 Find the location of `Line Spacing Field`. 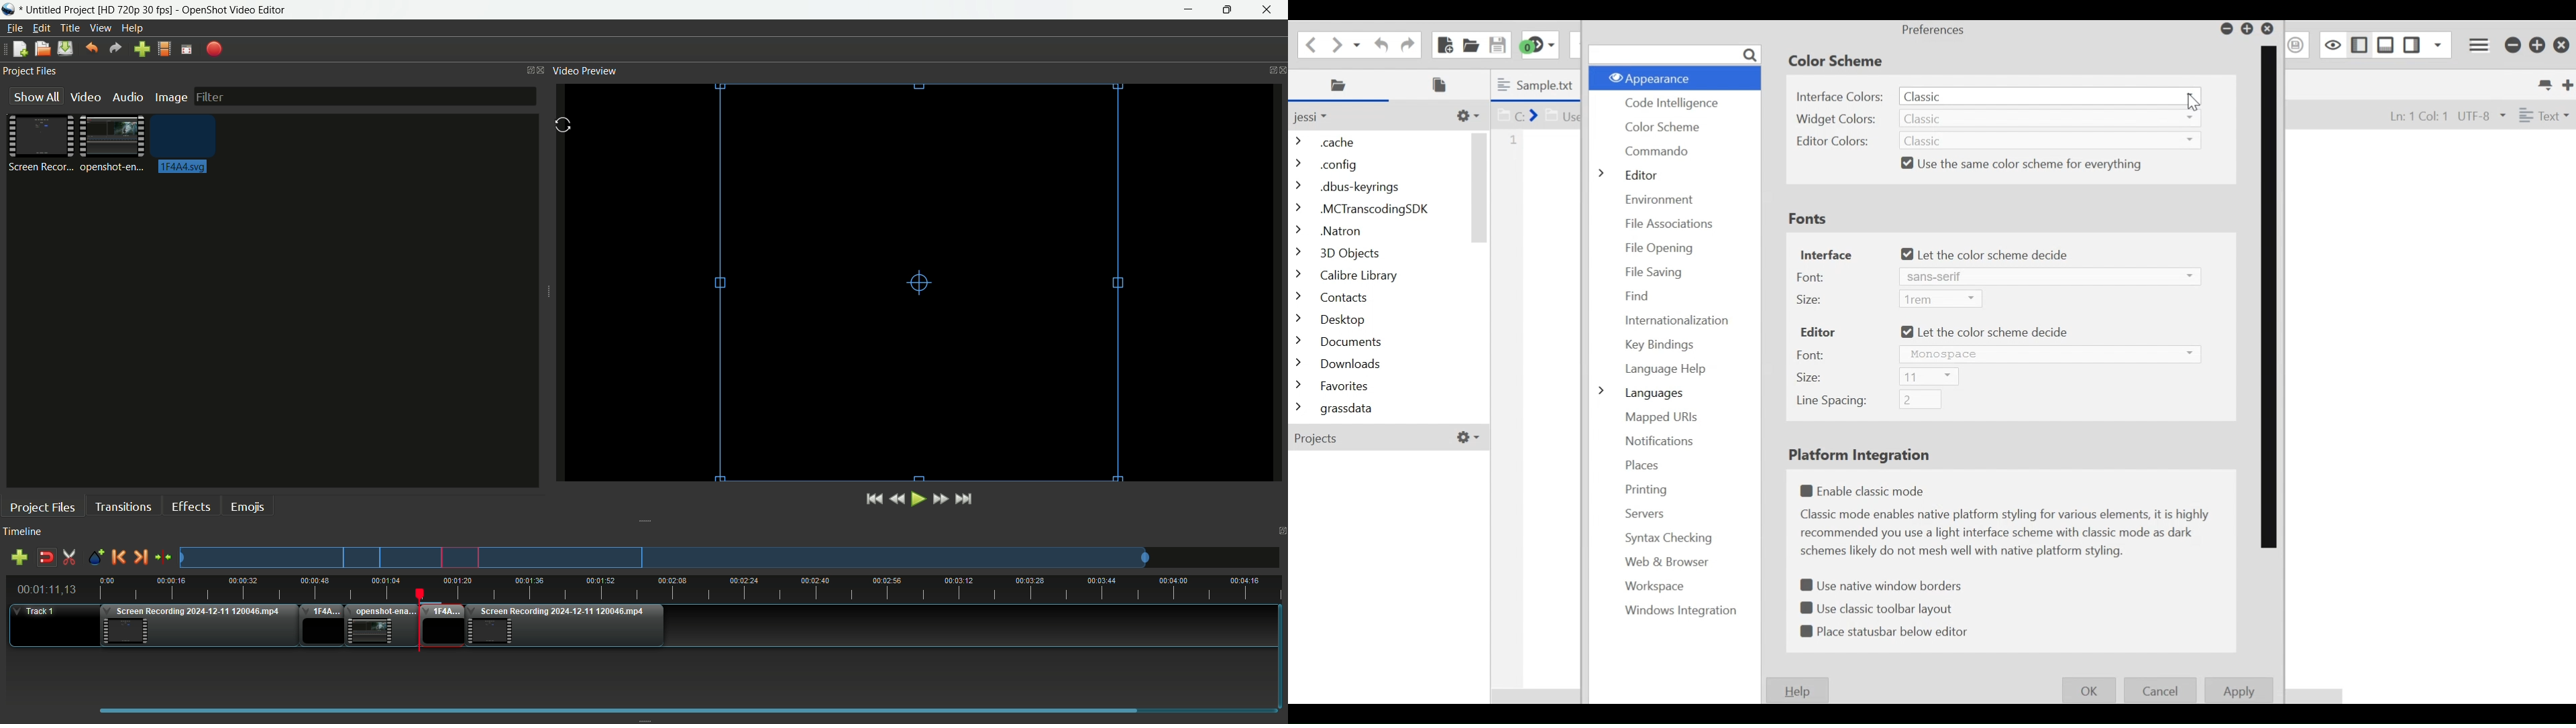

Line Spacing Field is located at coordinates (1920, 399).